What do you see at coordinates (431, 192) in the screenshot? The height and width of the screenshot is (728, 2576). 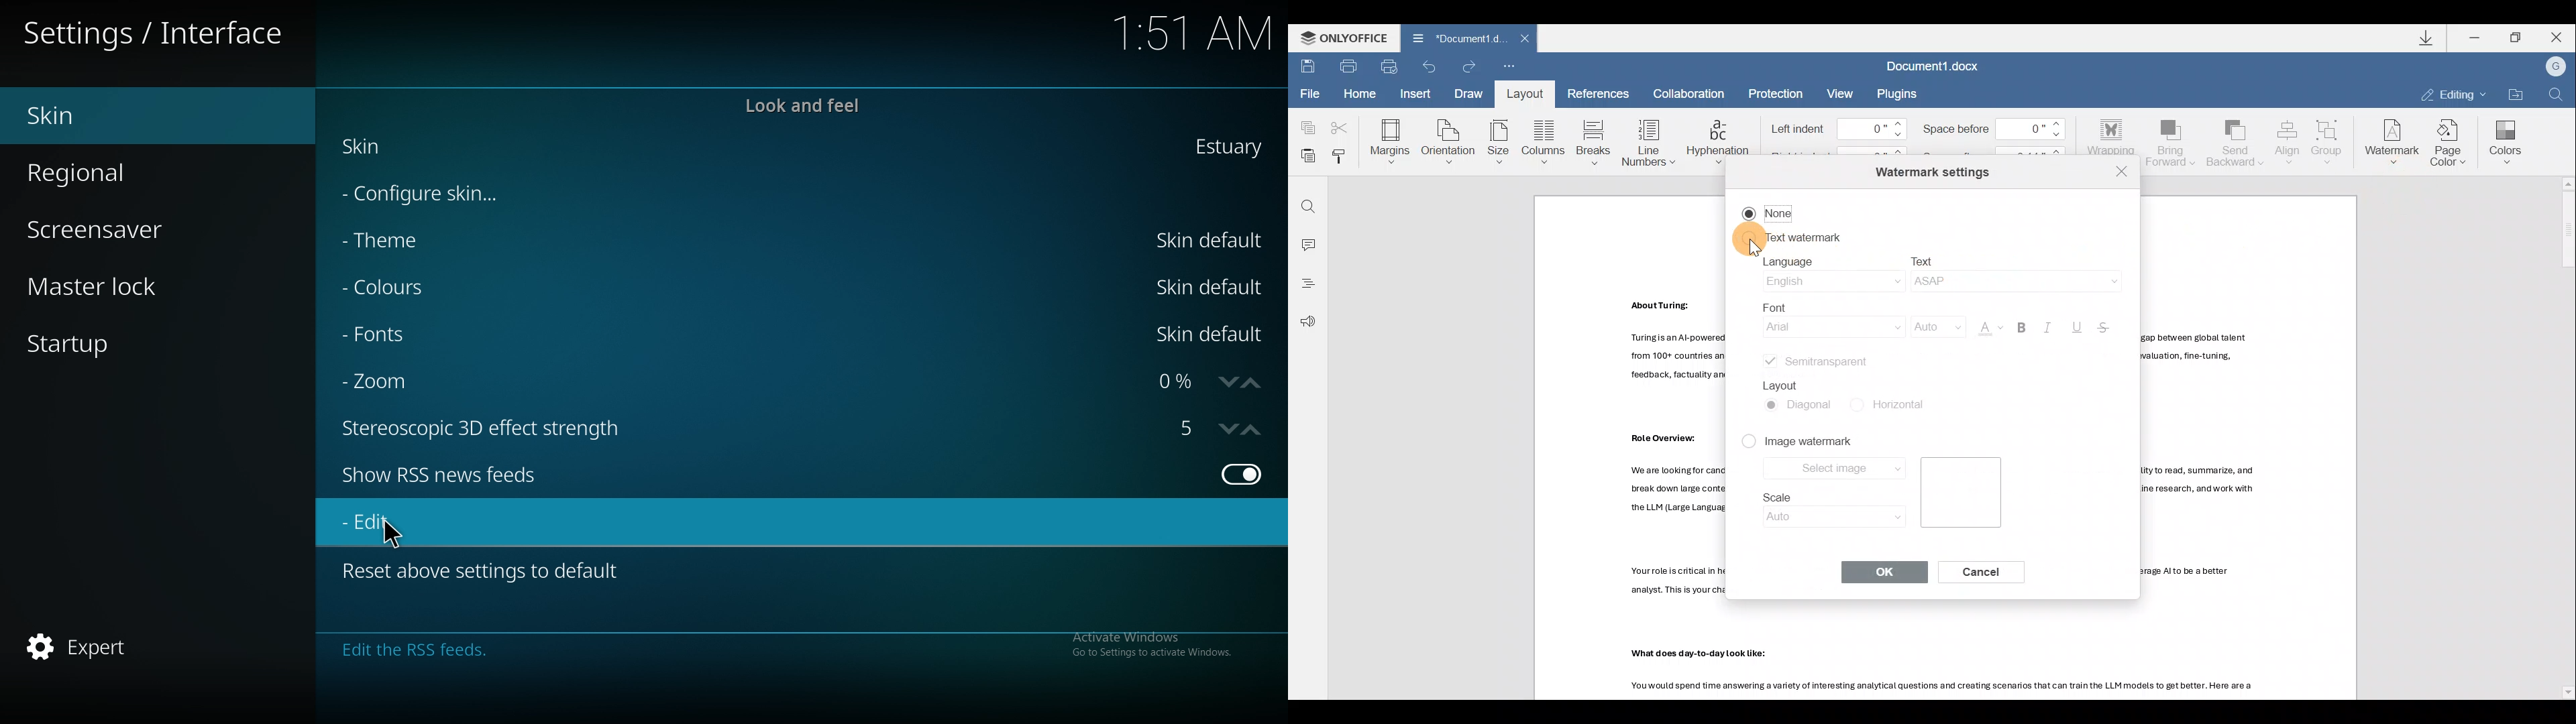 I see `configure skin` at bounding box center [431, 192].